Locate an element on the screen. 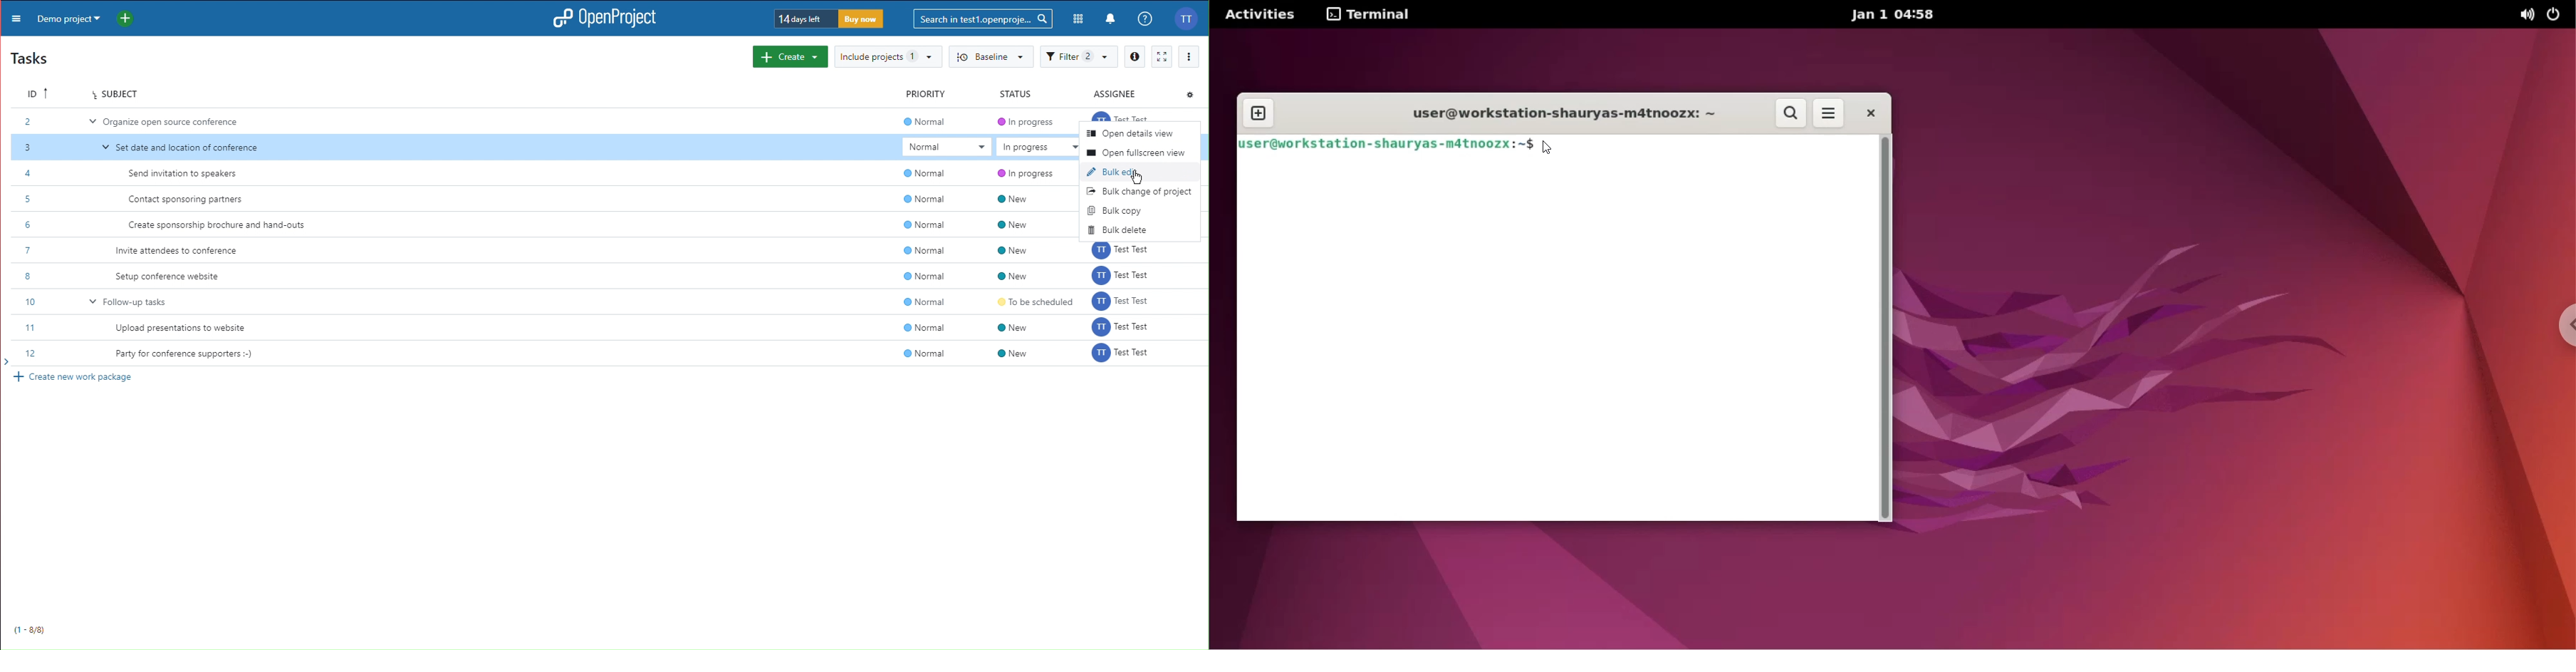  new is located at coordinates (1014, 342).